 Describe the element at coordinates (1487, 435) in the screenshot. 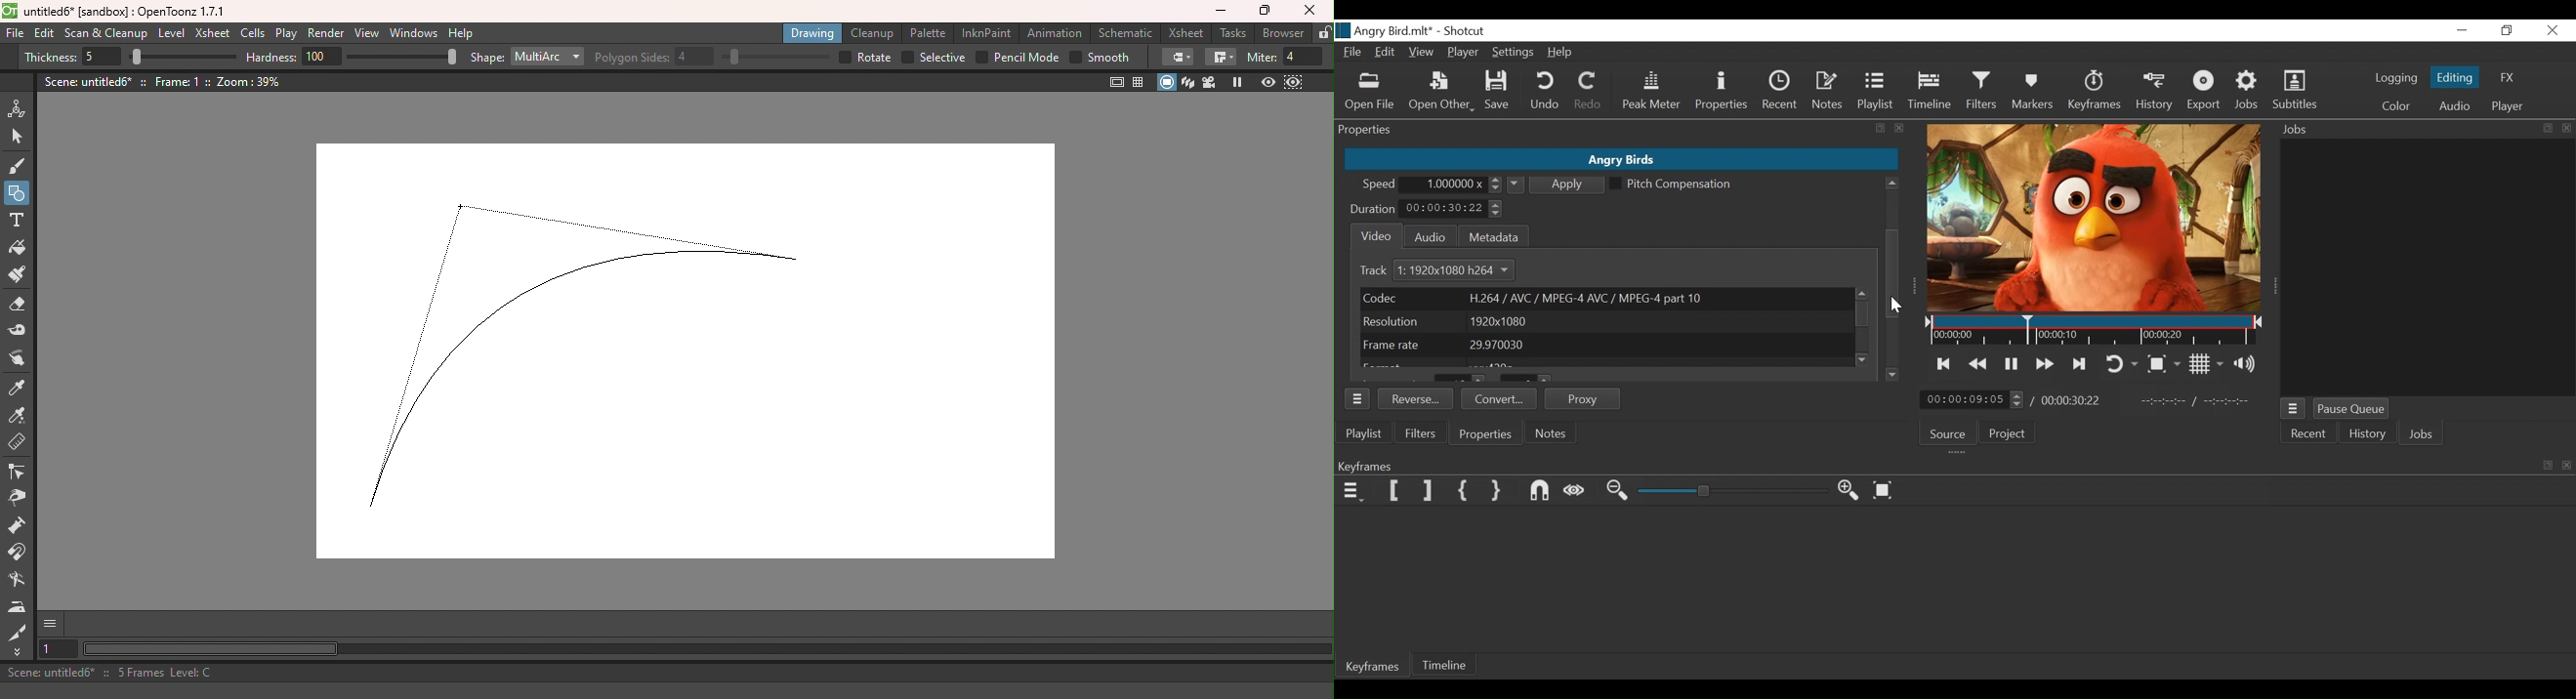

I see `Properties` at that location.